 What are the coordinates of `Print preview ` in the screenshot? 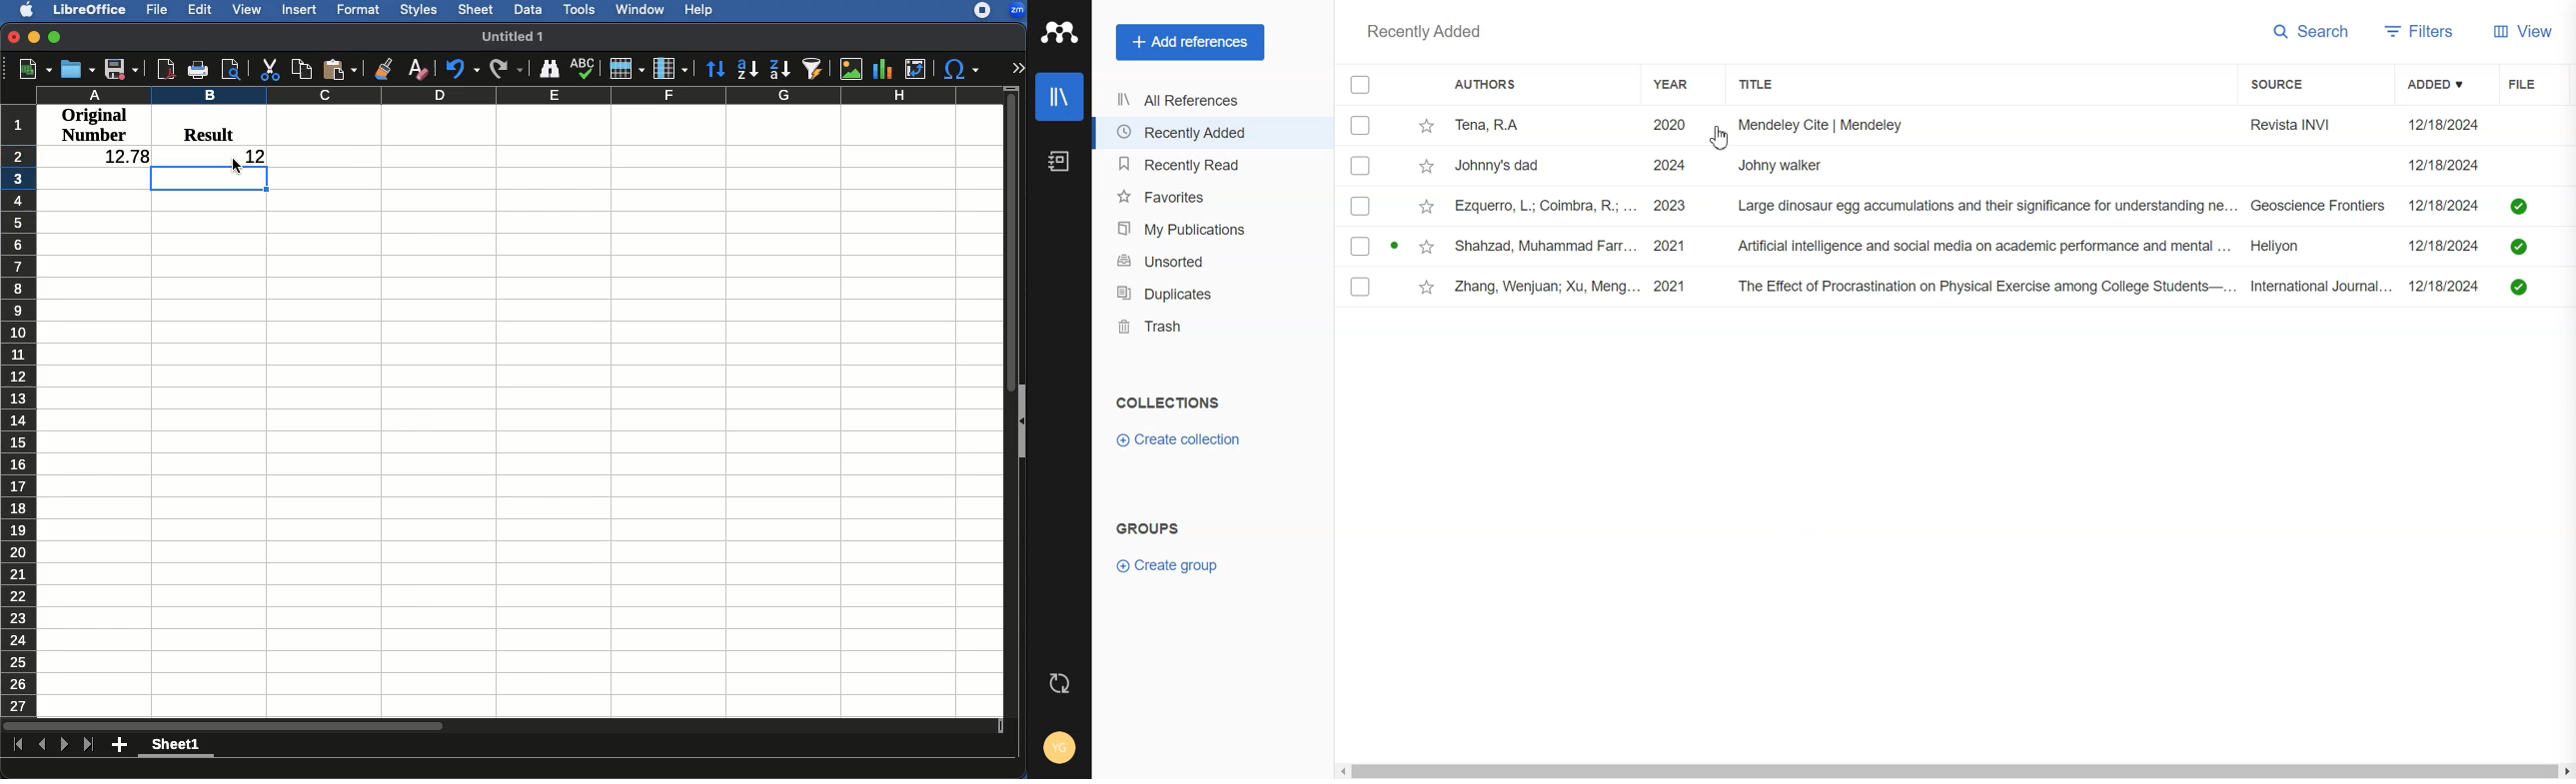 It's located at (232, 70).